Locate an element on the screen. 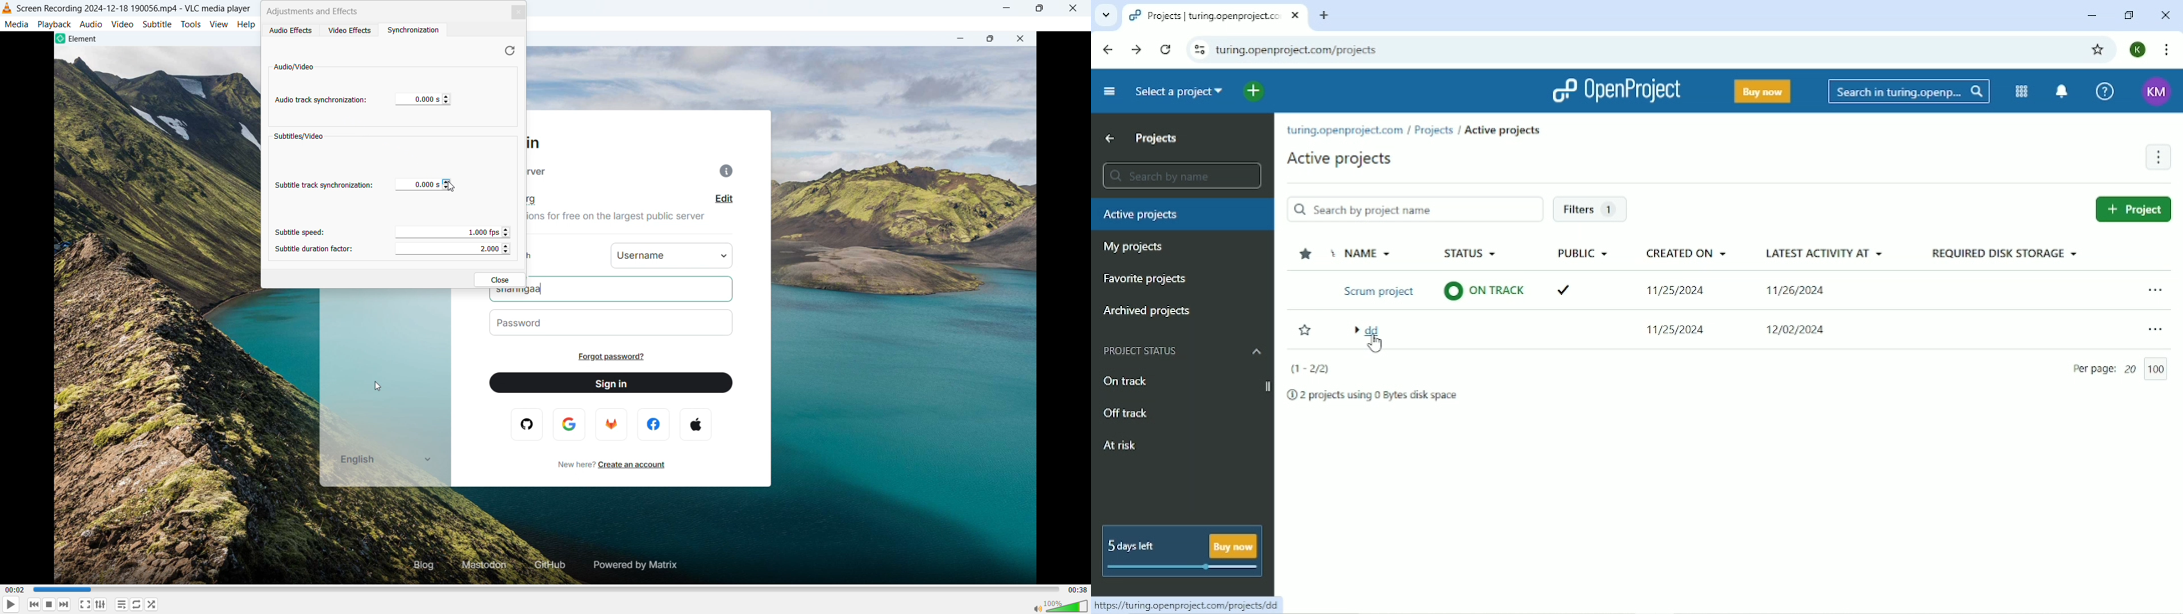 This screenshot has height=616, width=2184. cursor movement is located at coordinates (370, 385).